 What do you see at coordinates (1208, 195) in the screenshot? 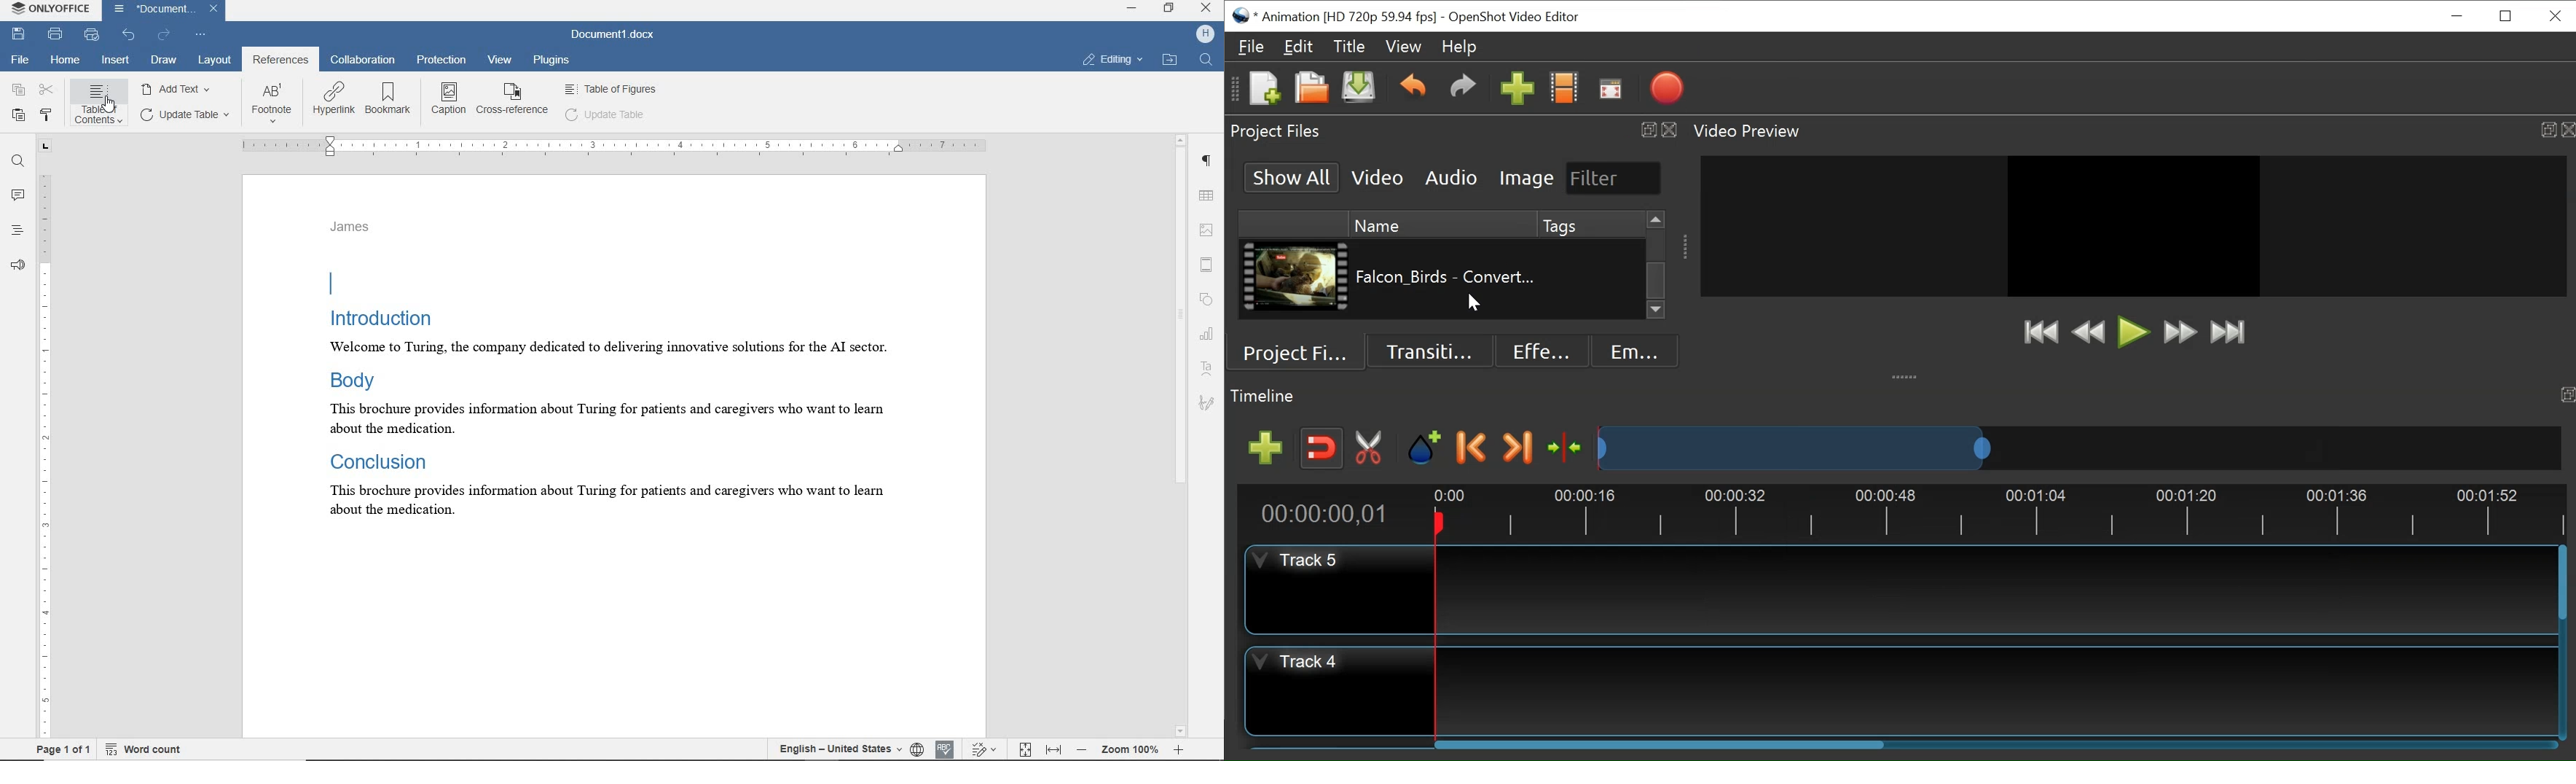
I see `table` at bounding box center [1208, 195].